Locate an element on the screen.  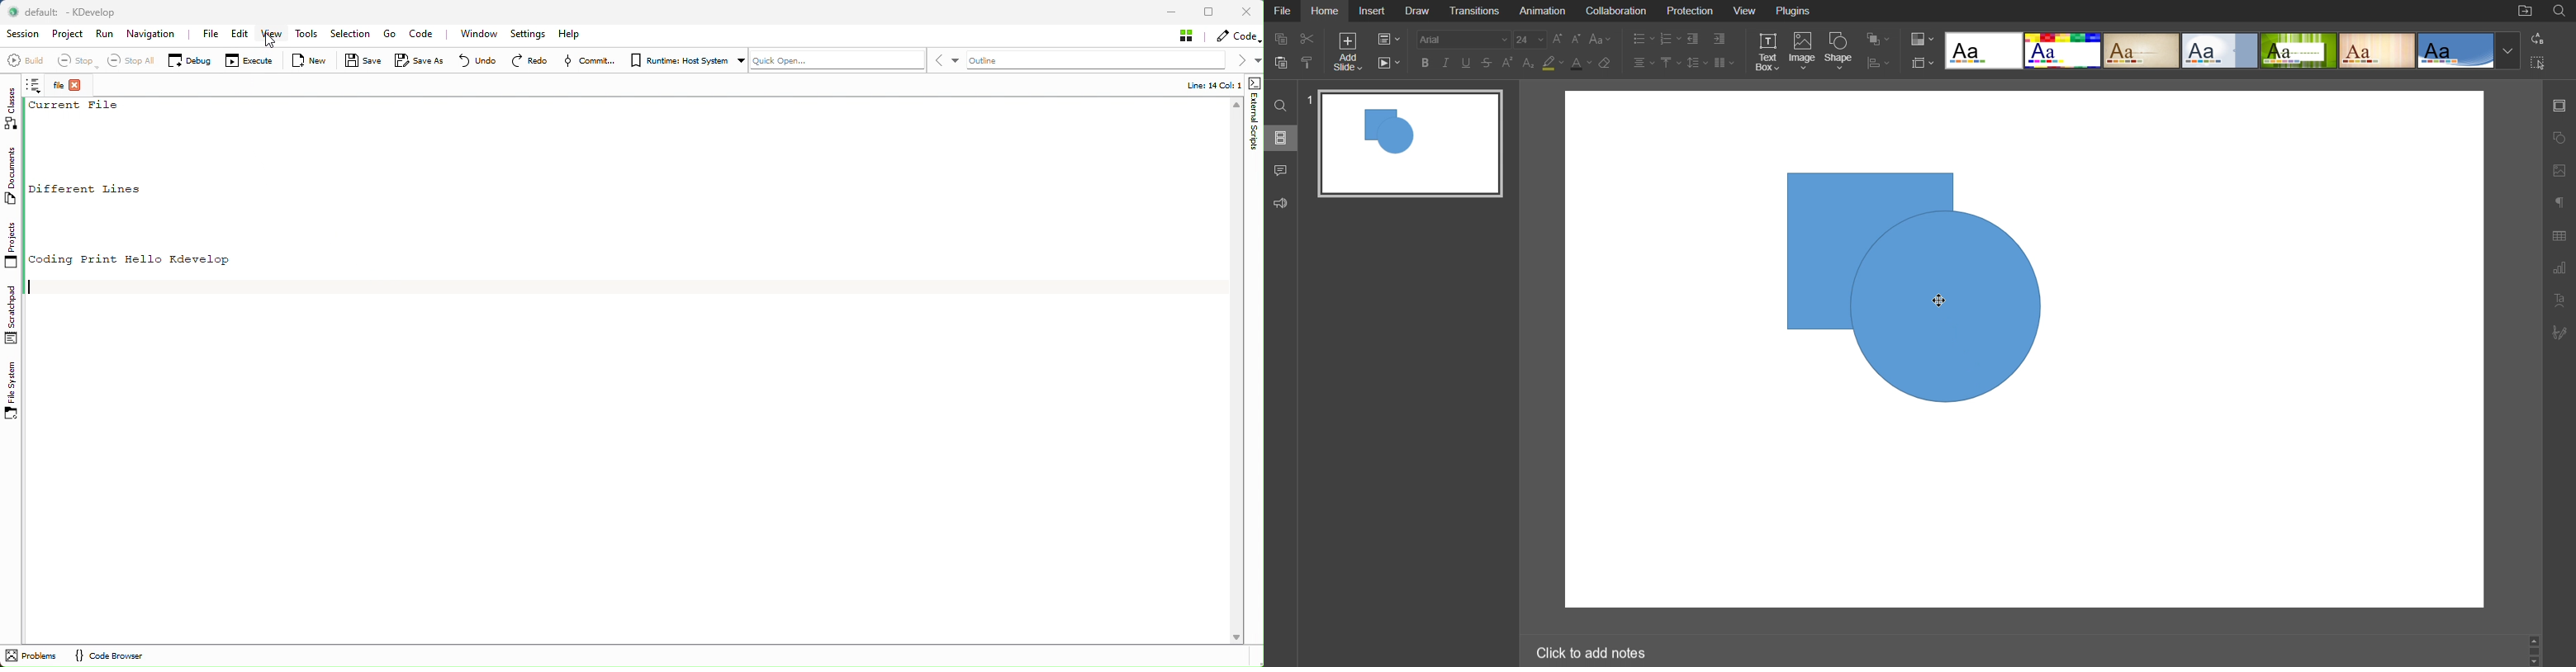
Graph Settings is located at coordinates (2560, 269).